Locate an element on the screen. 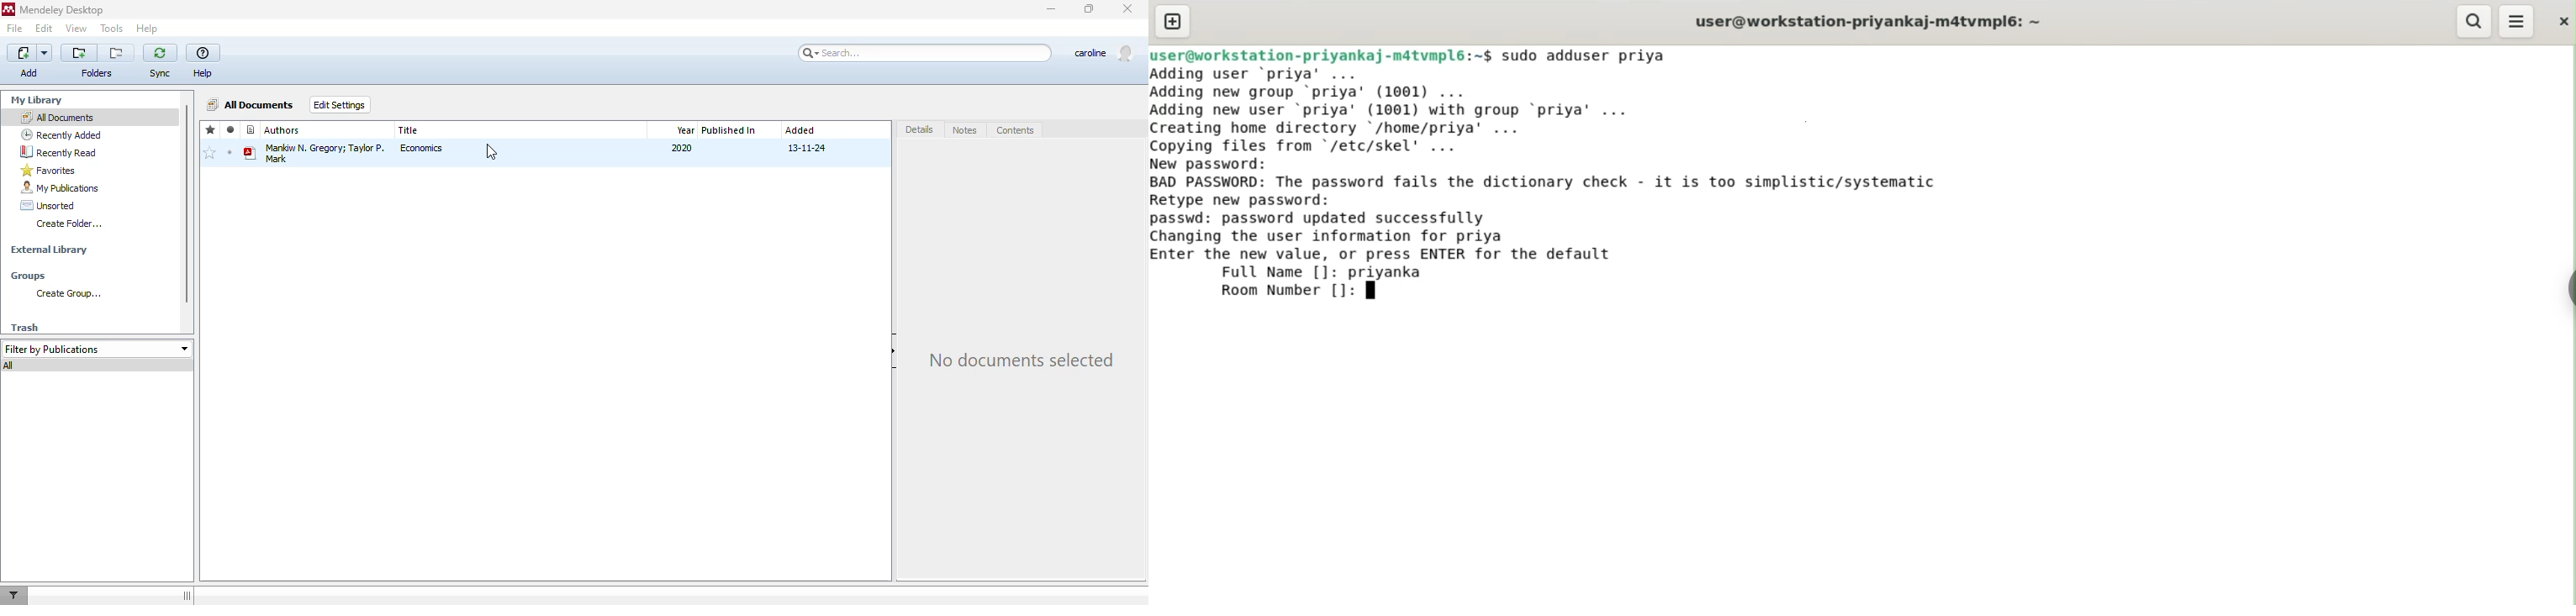 The width and height of the screenshot is (2576, 616). external library is located at coordinates (49, 250).